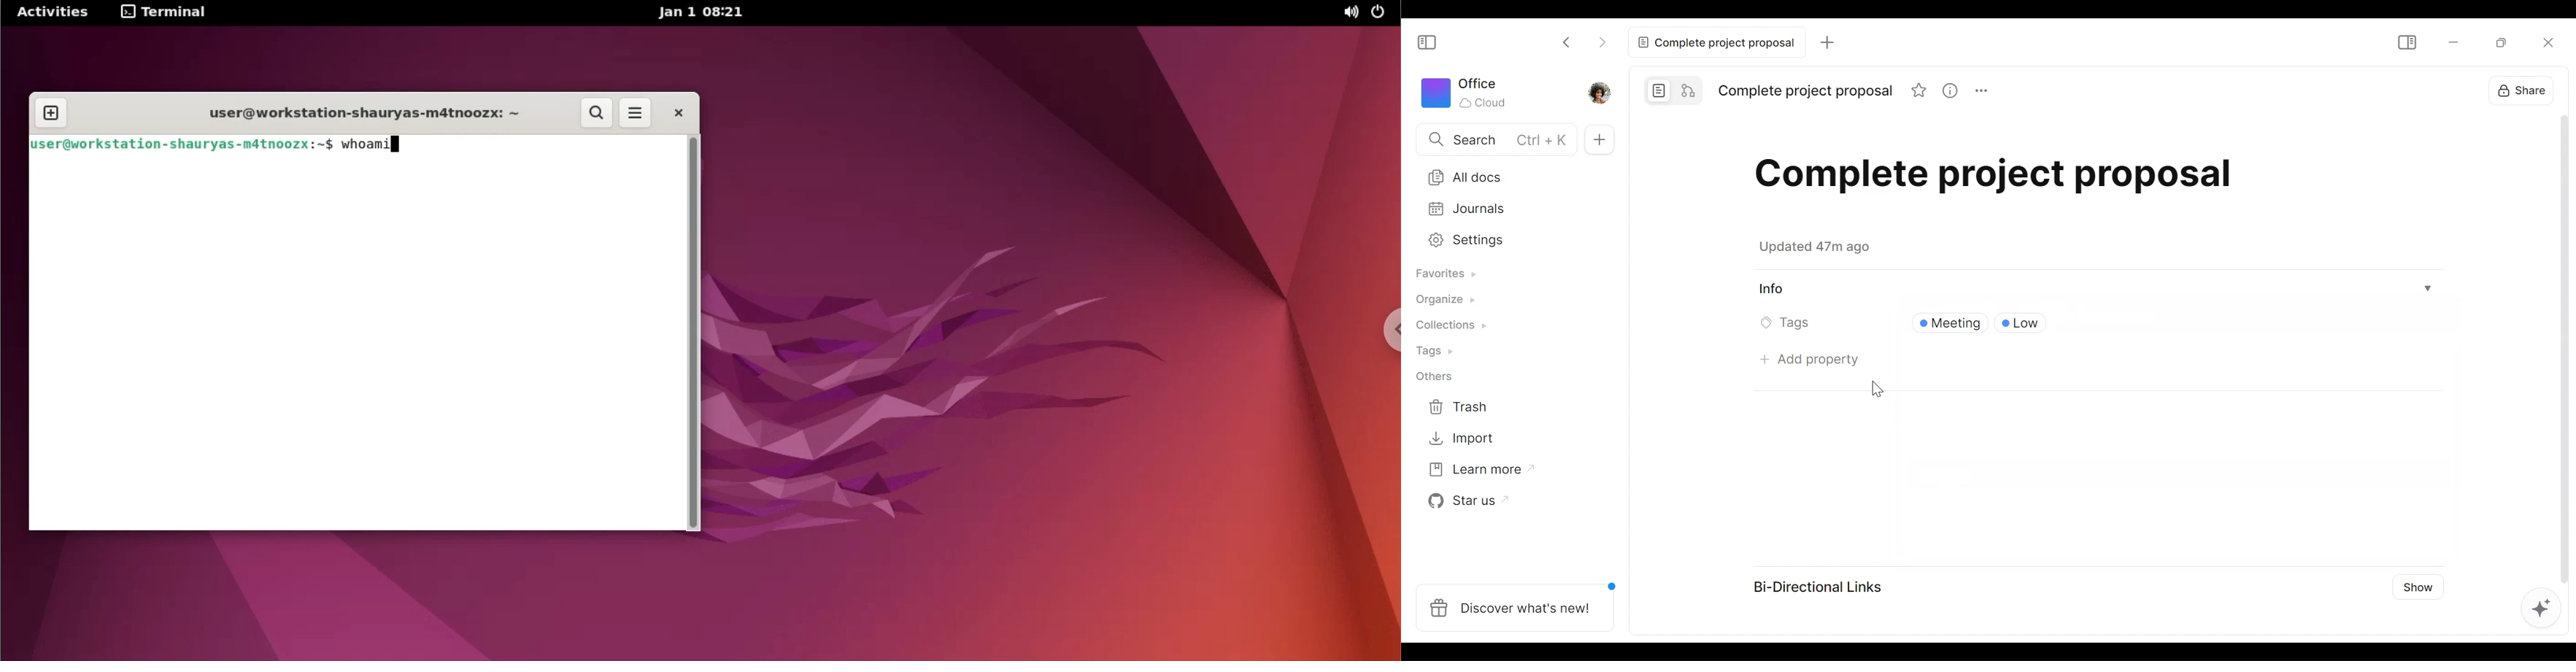  What do you see at coordinates (1505, 210) in the screenshot?
I see `Journal` at bounding box center [1505, 210].